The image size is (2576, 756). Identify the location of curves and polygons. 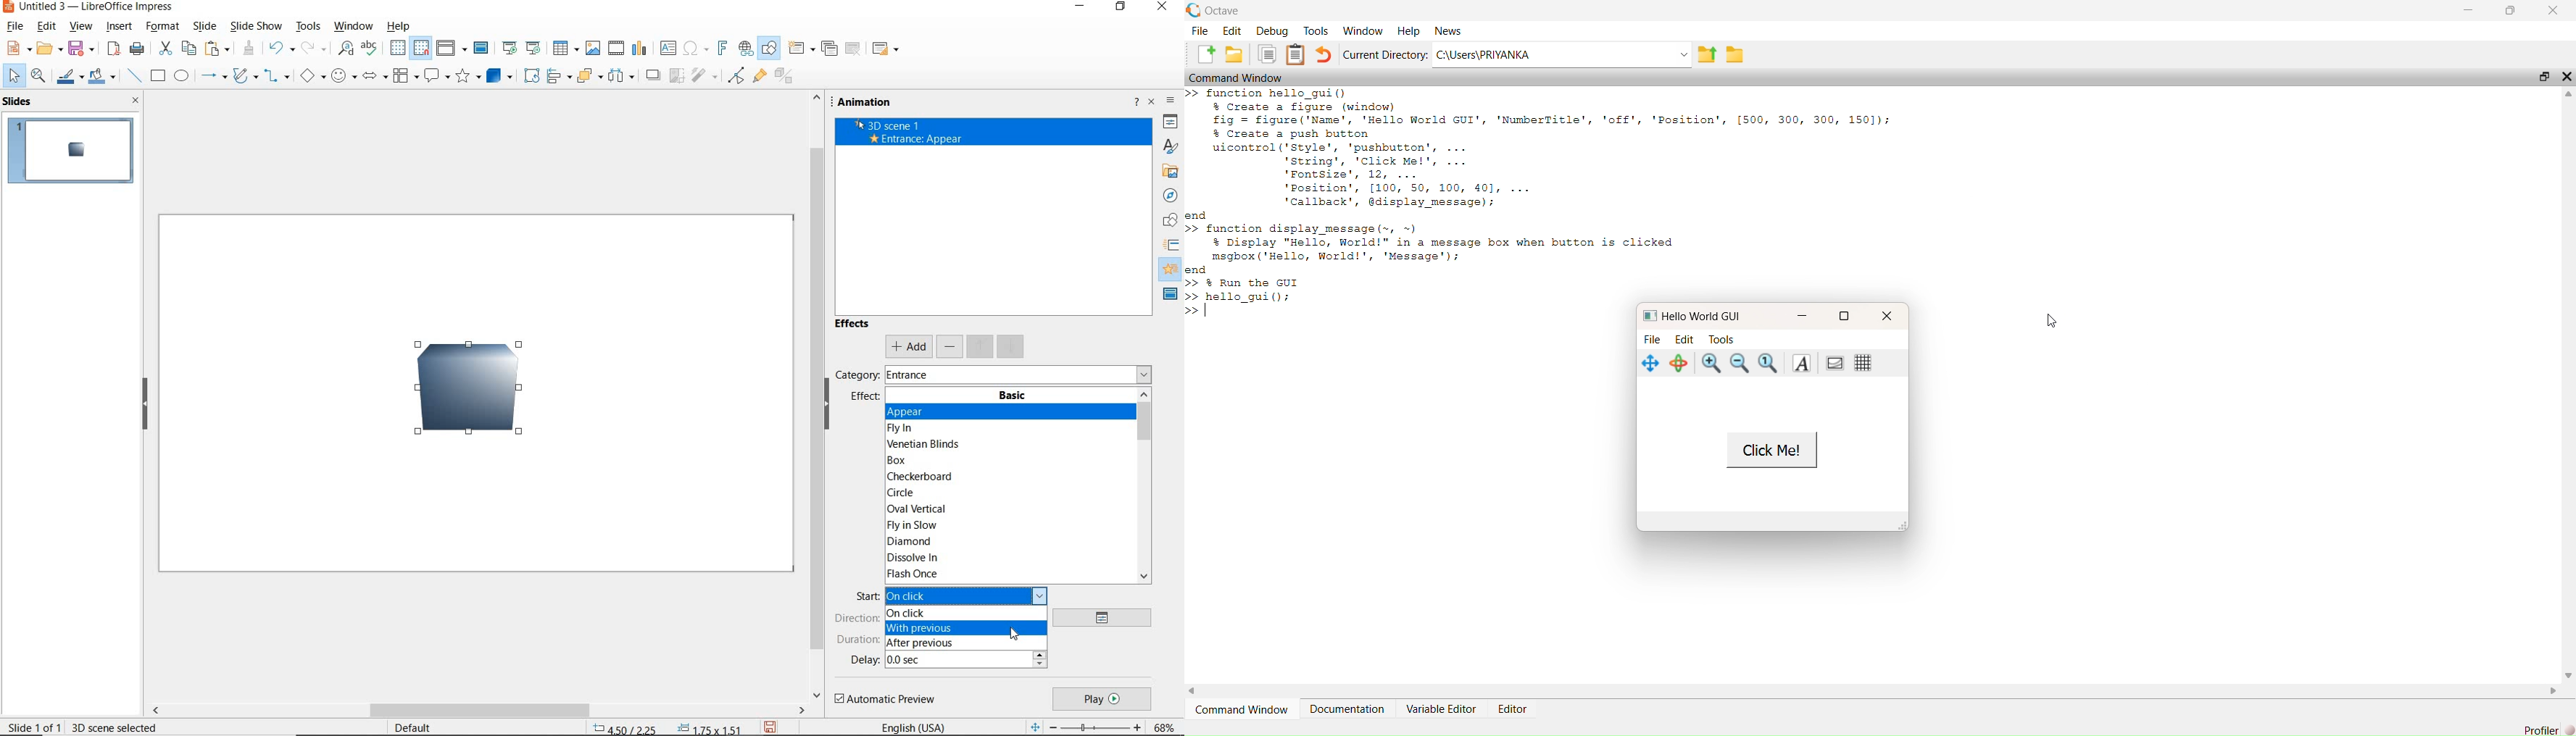
(245, 78).